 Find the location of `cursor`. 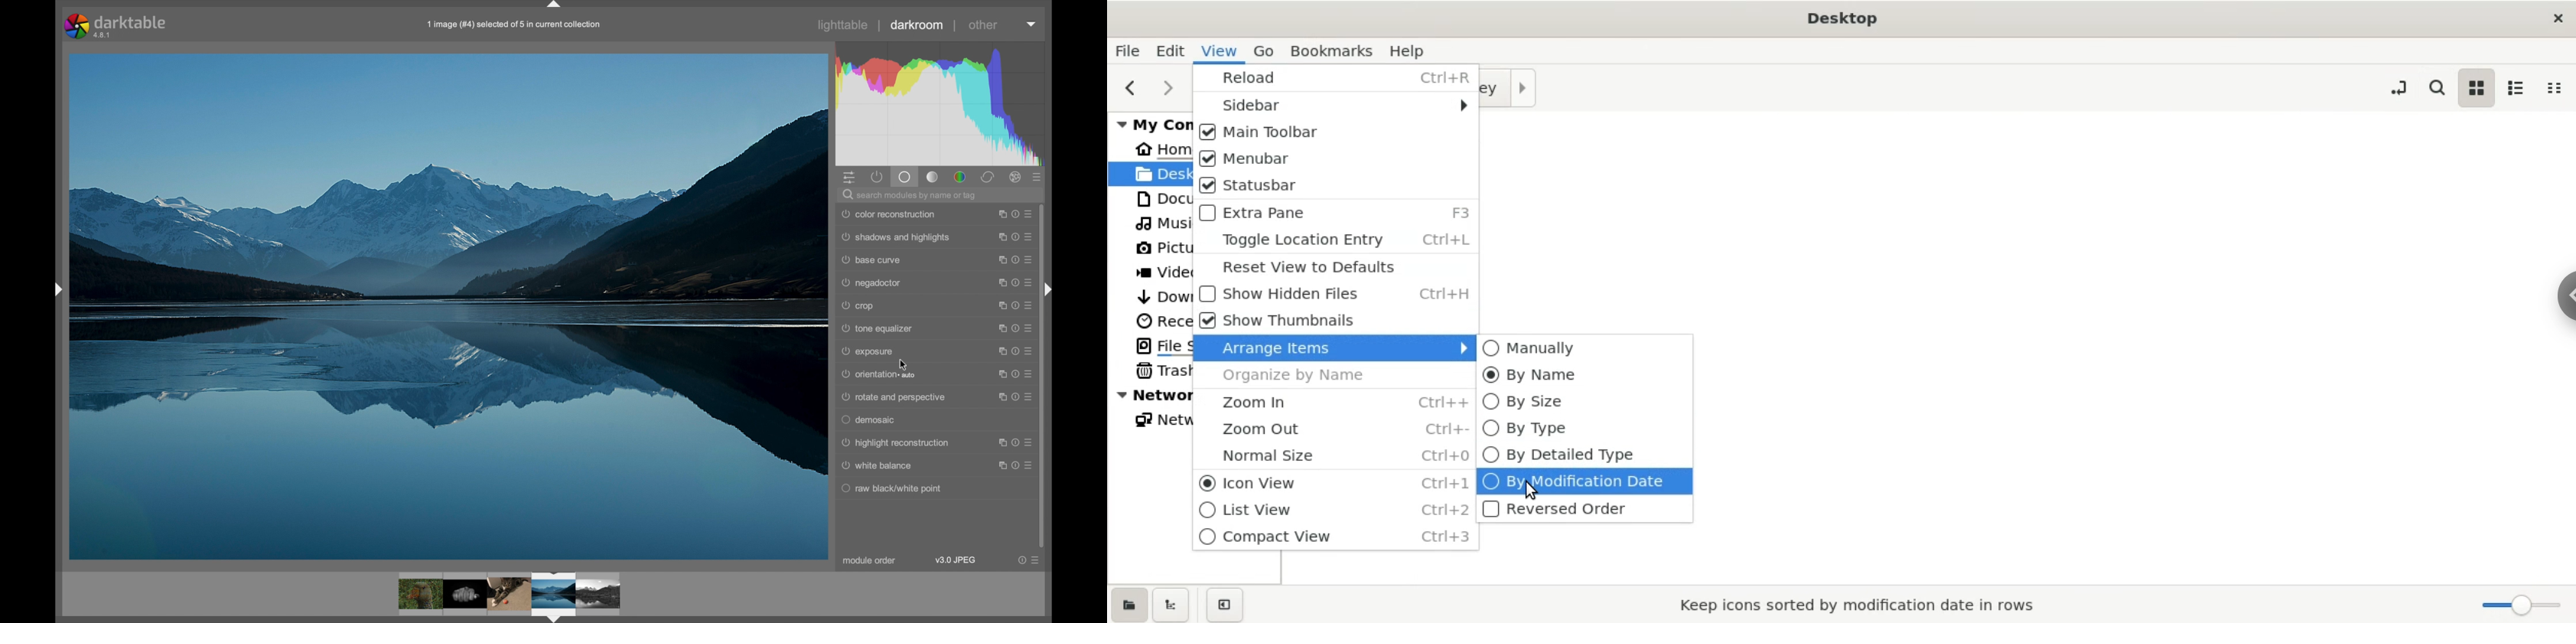

cursor is located at coordinates (1536, 488).